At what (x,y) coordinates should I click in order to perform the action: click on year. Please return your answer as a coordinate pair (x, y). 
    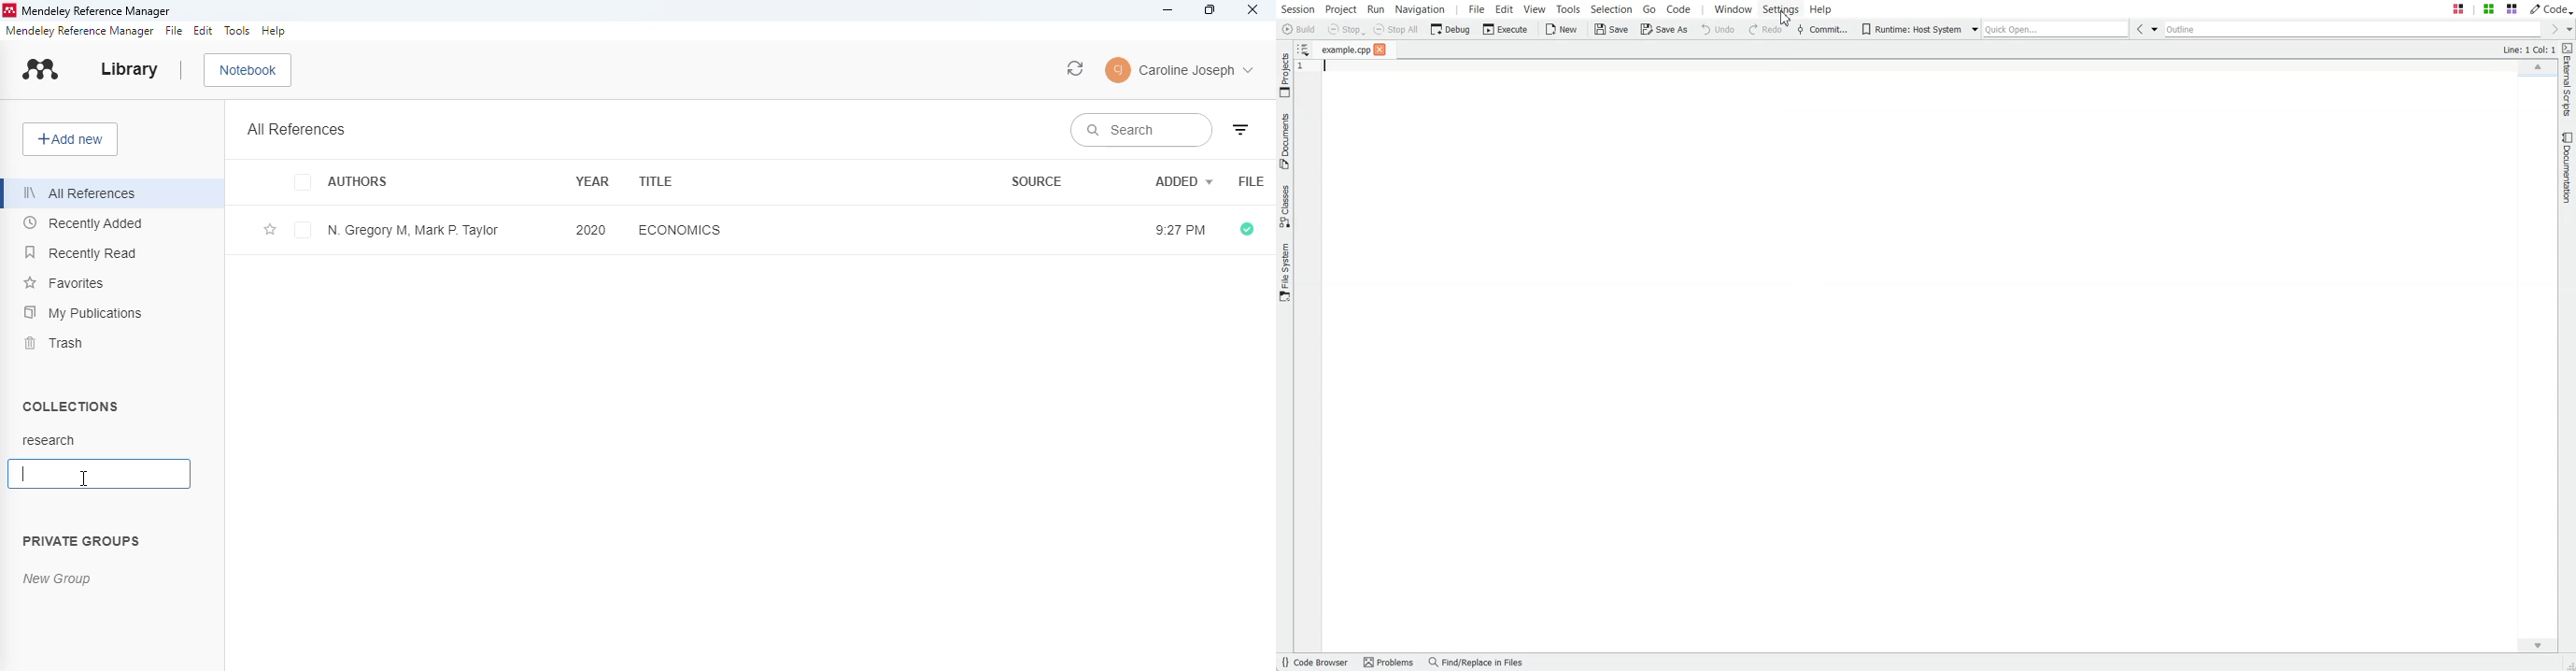
    Looking at the image, I should click on (592, 179).